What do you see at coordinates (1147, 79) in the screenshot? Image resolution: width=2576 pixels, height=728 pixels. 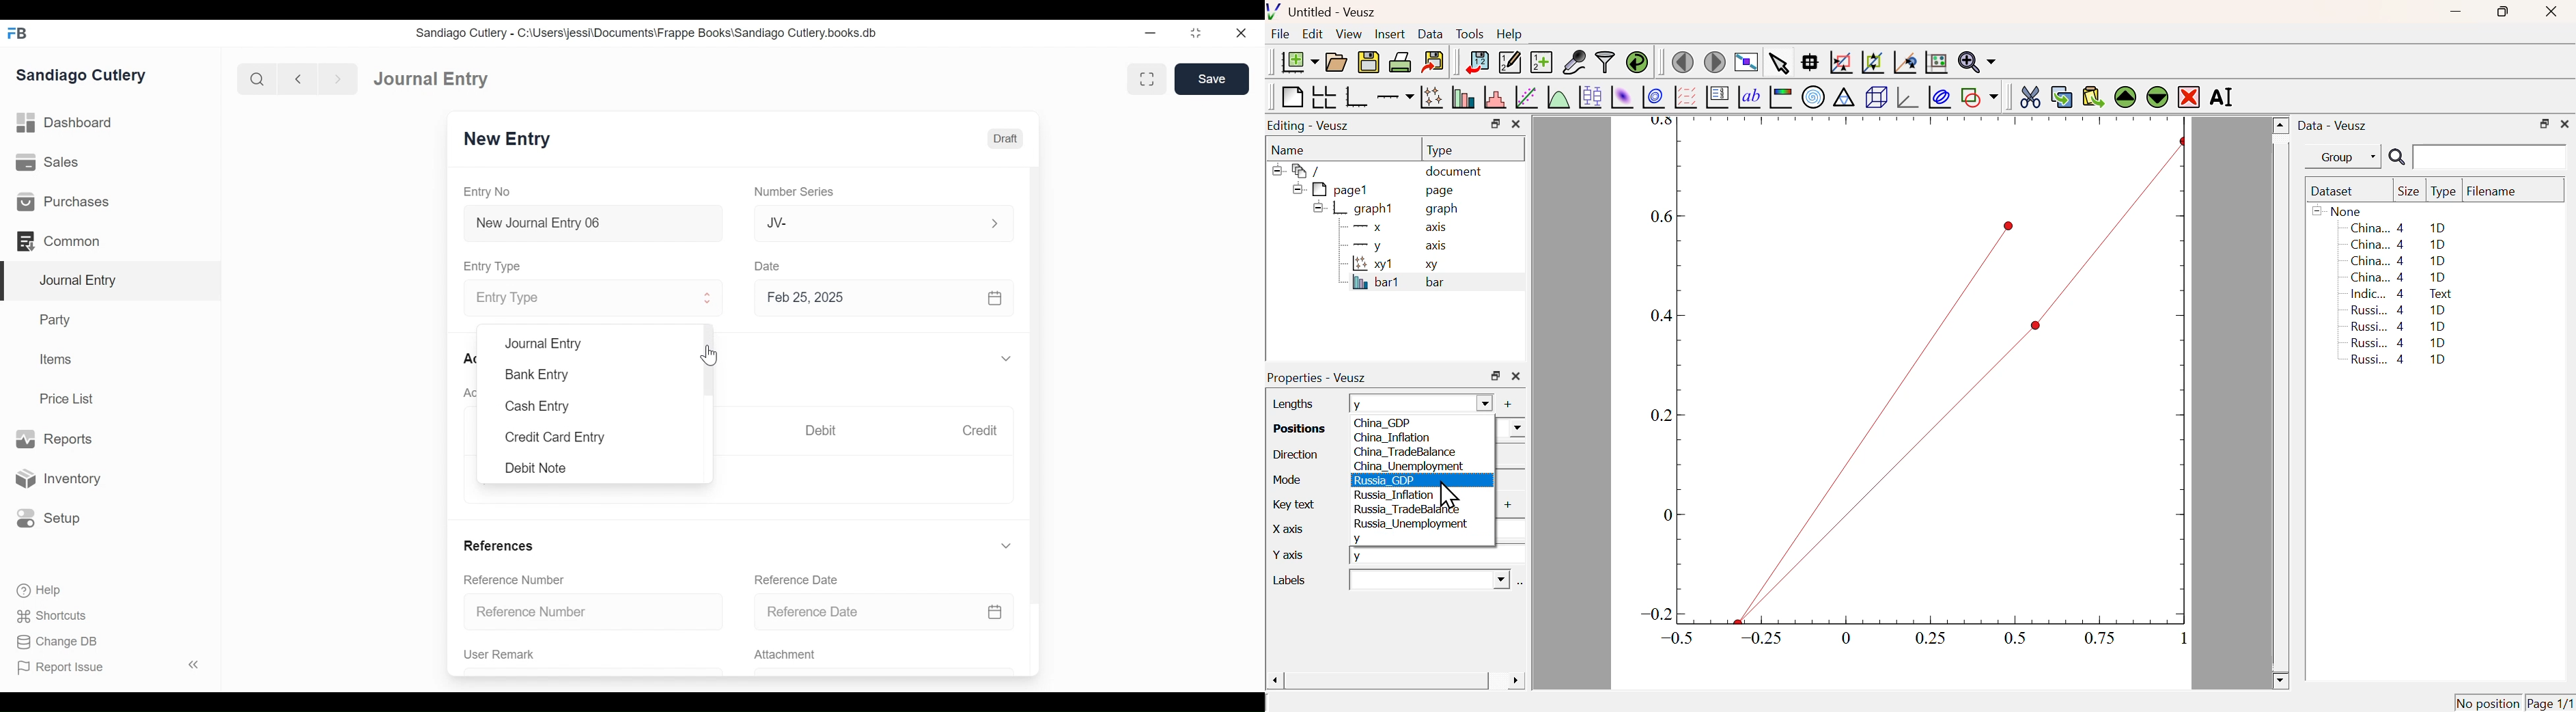 I see `Toggle between form and full width` at bounding box center [1147, 79].